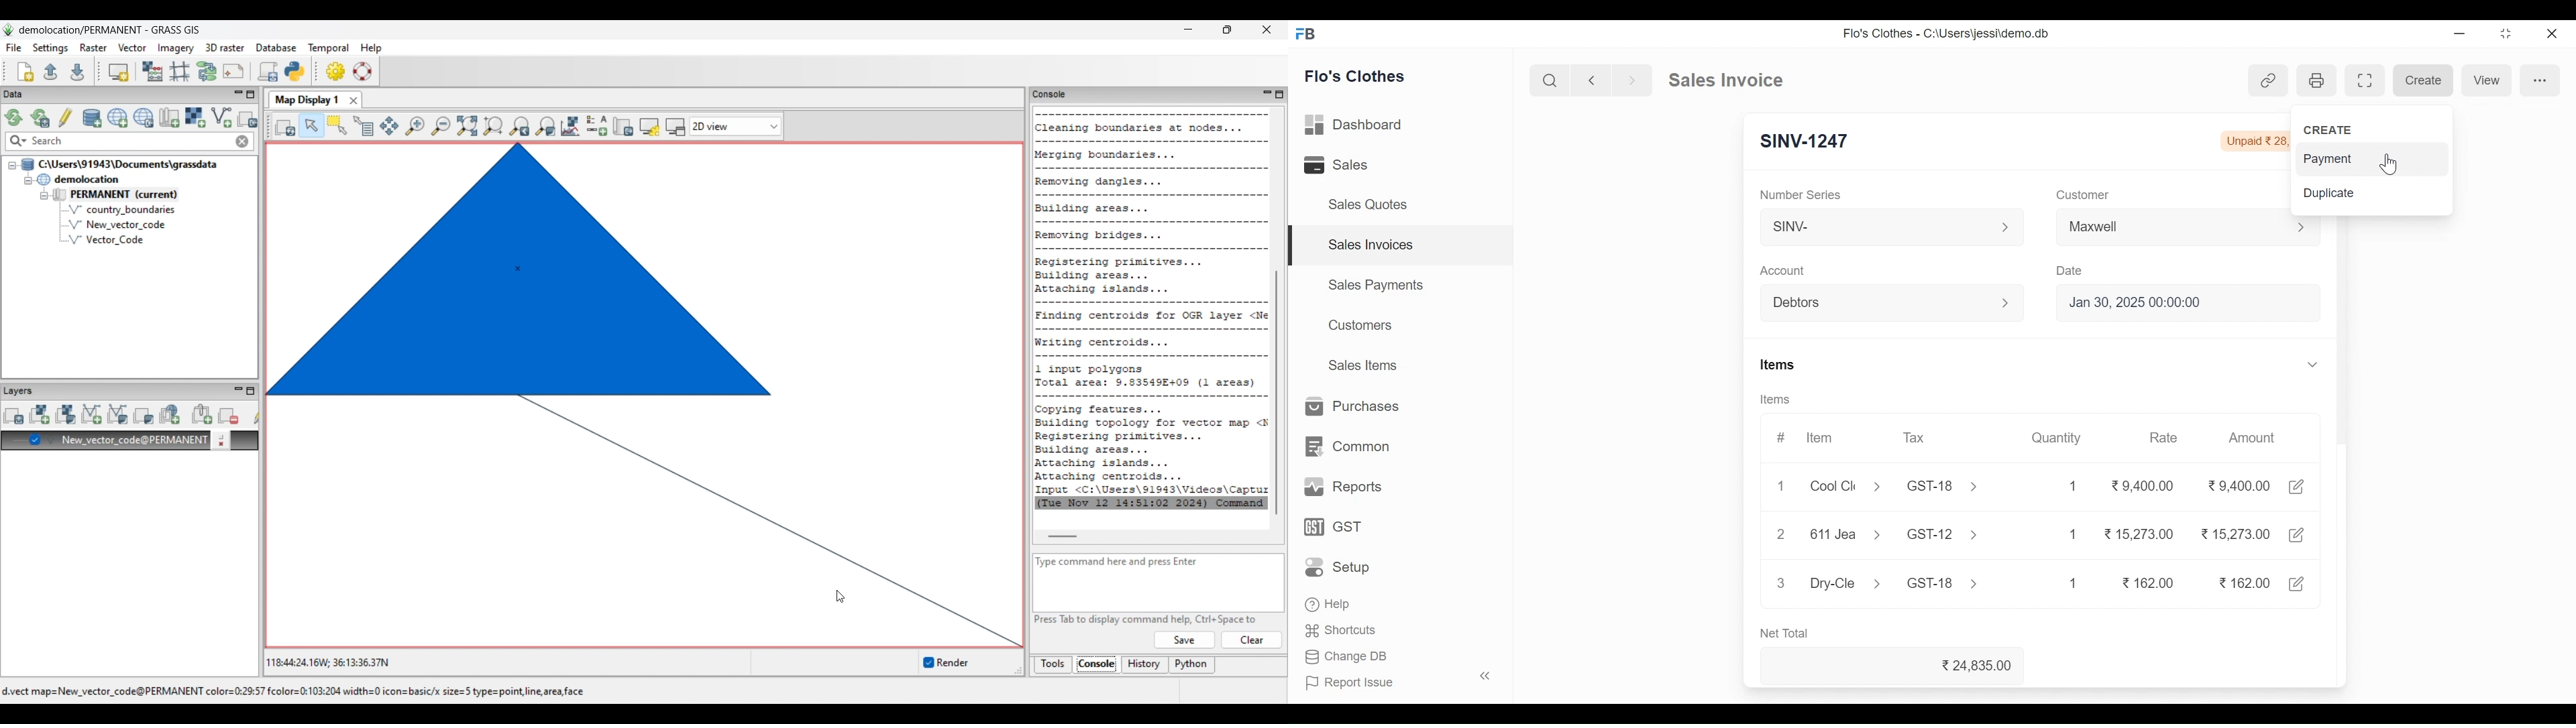  What do you see at coordinates (2373, 160) in the screenshot?
I see `Payment ` at bounding box center [2373, 160].